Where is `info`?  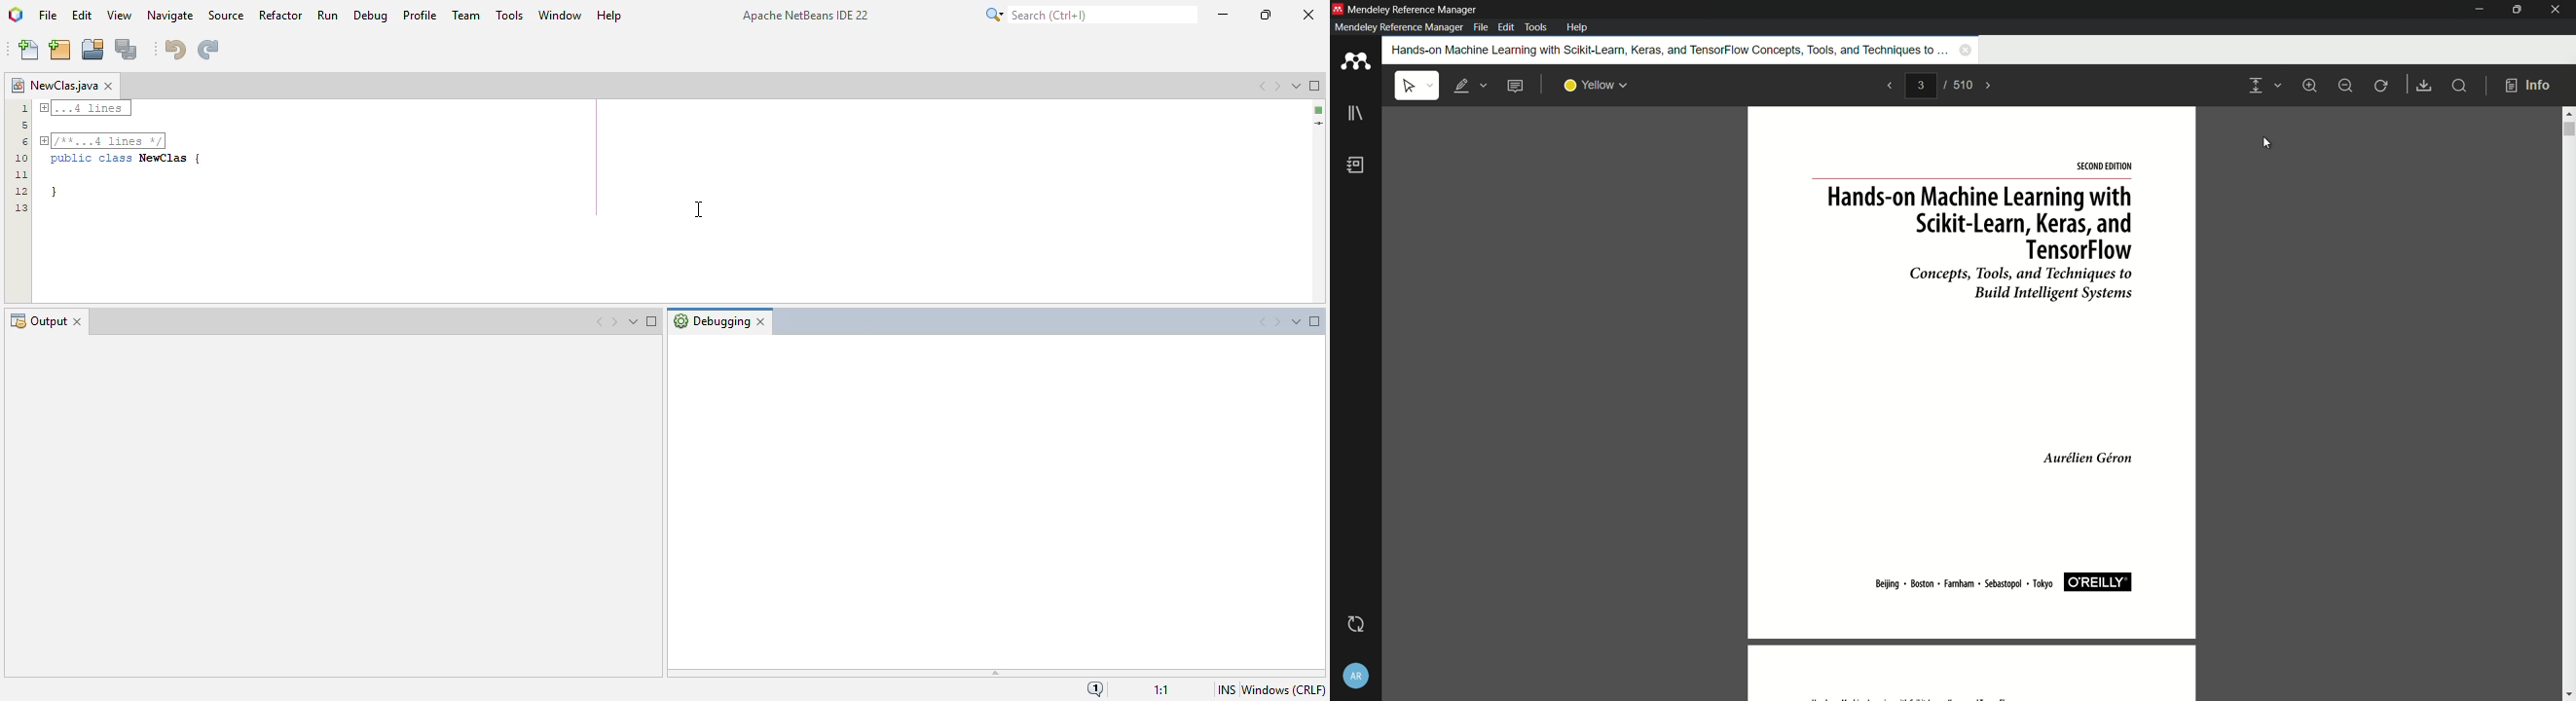
info is located at coordinates (2529, 86).